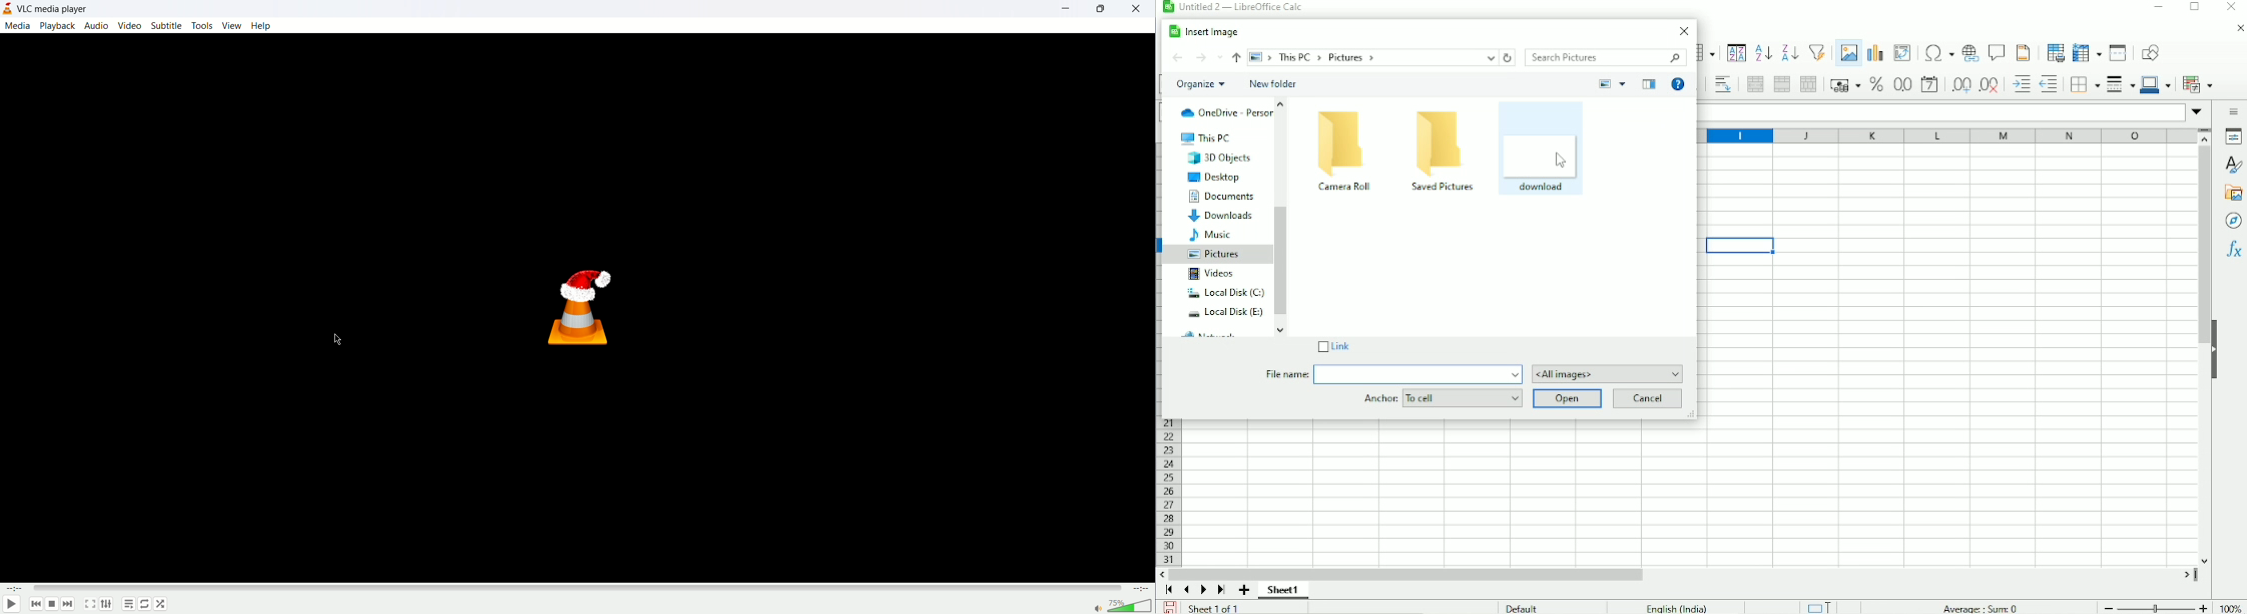 This screenshot has height=616, width=2268. I want to click on File name, so click(1286, 375).